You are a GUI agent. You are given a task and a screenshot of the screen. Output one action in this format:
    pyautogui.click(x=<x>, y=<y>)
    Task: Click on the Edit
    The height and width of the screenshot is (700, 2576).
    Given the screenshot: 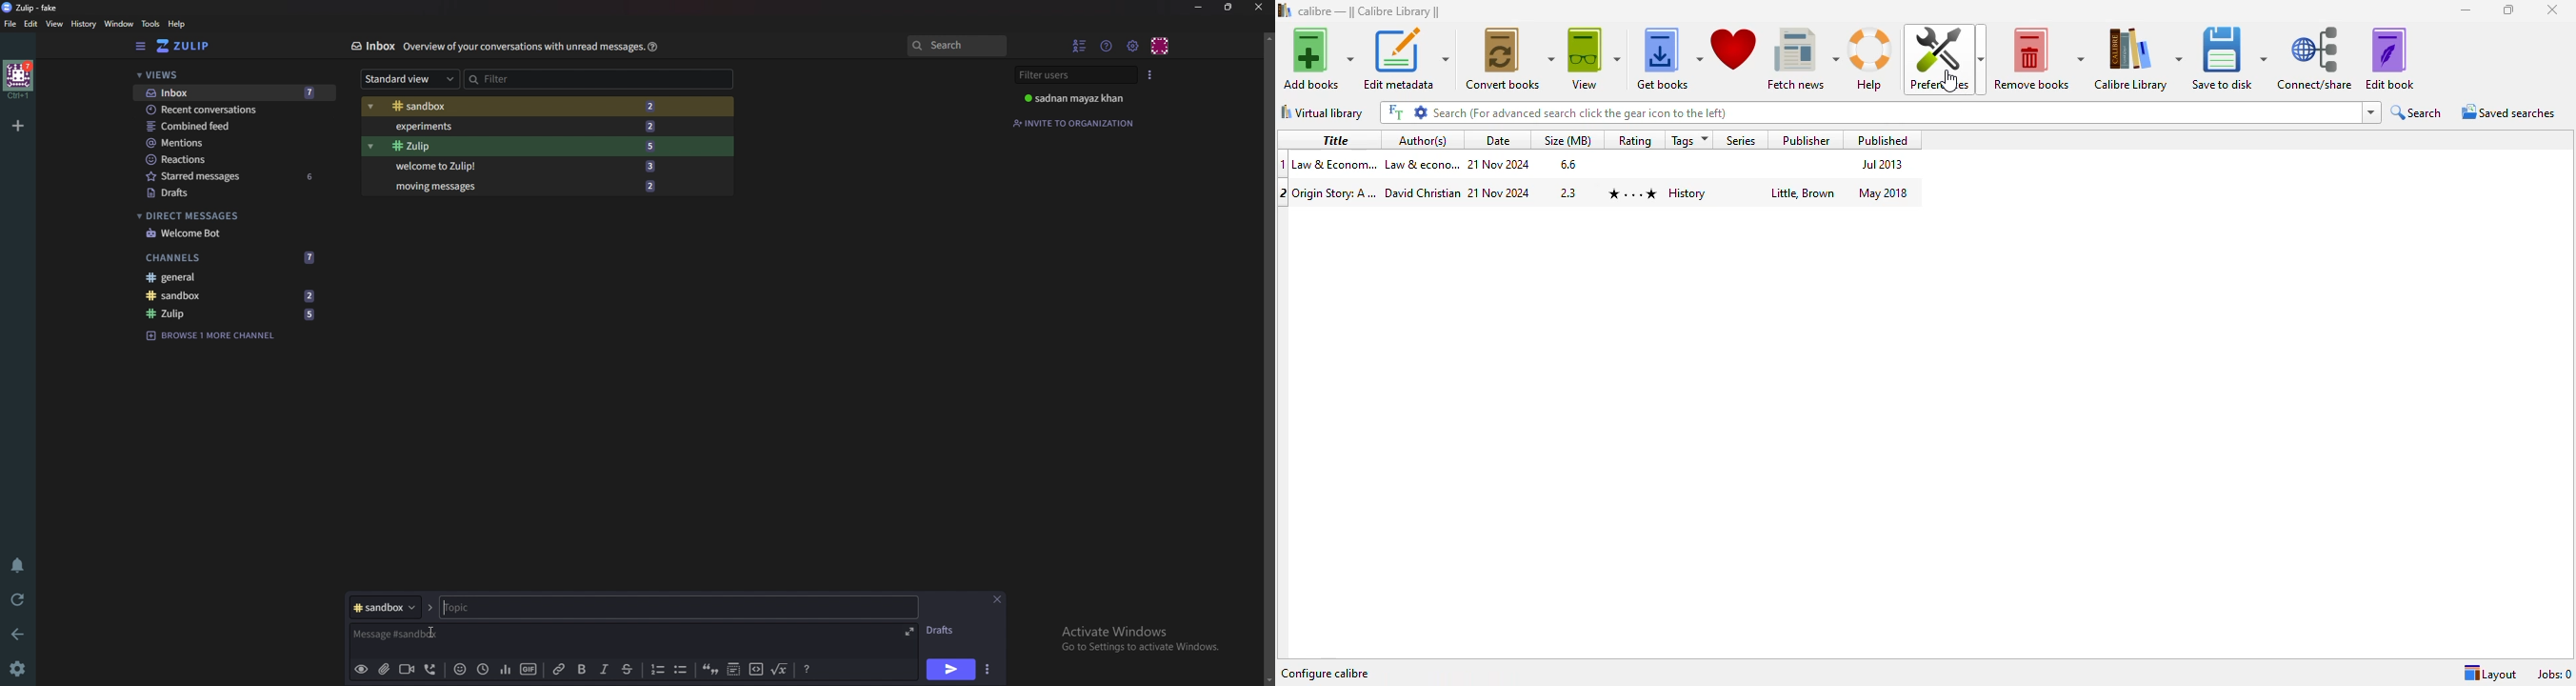 What is the action you would take?
    pyautogui.click(x=31, y=24)
    